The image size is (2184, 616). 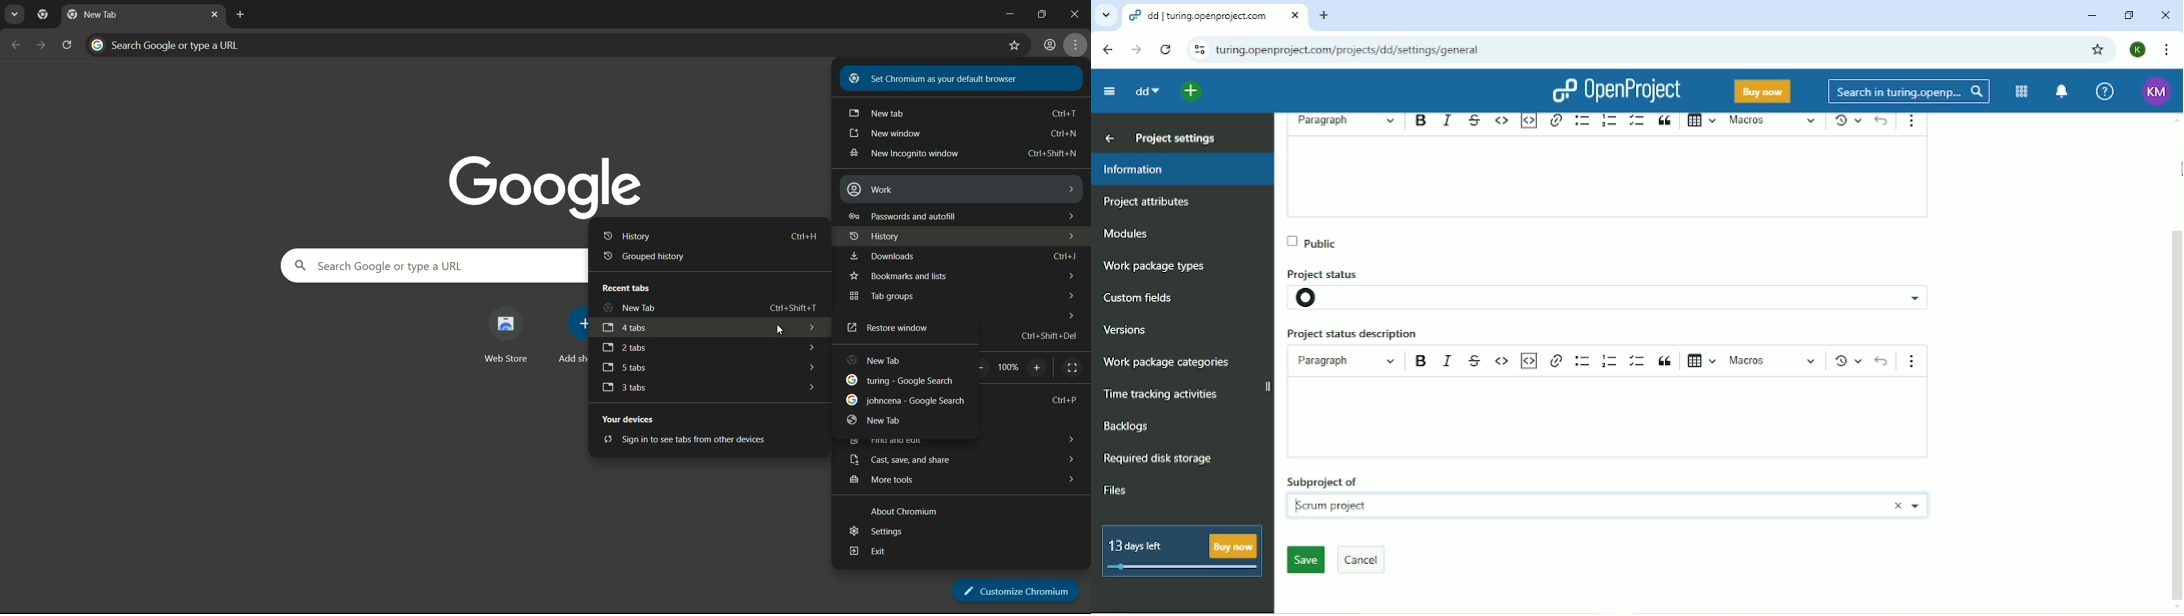 What do you see at coordinates (1448, 360) in the screenshot?
I see `Italic` at bounding box center [1448, 360].